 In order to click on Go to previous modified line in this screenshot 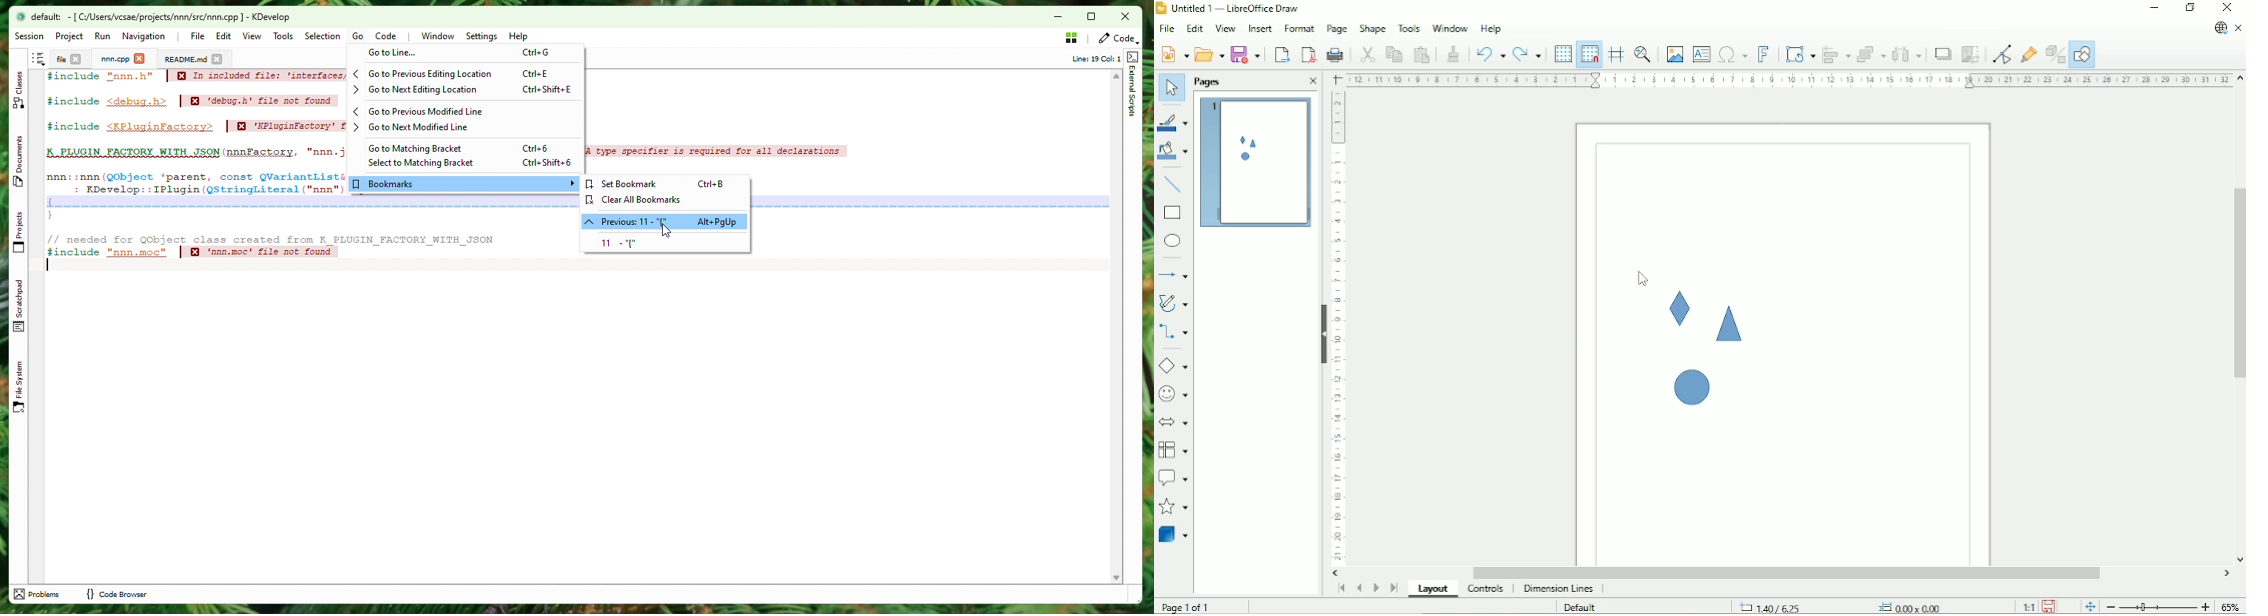, I will do `click(465, 112)`.